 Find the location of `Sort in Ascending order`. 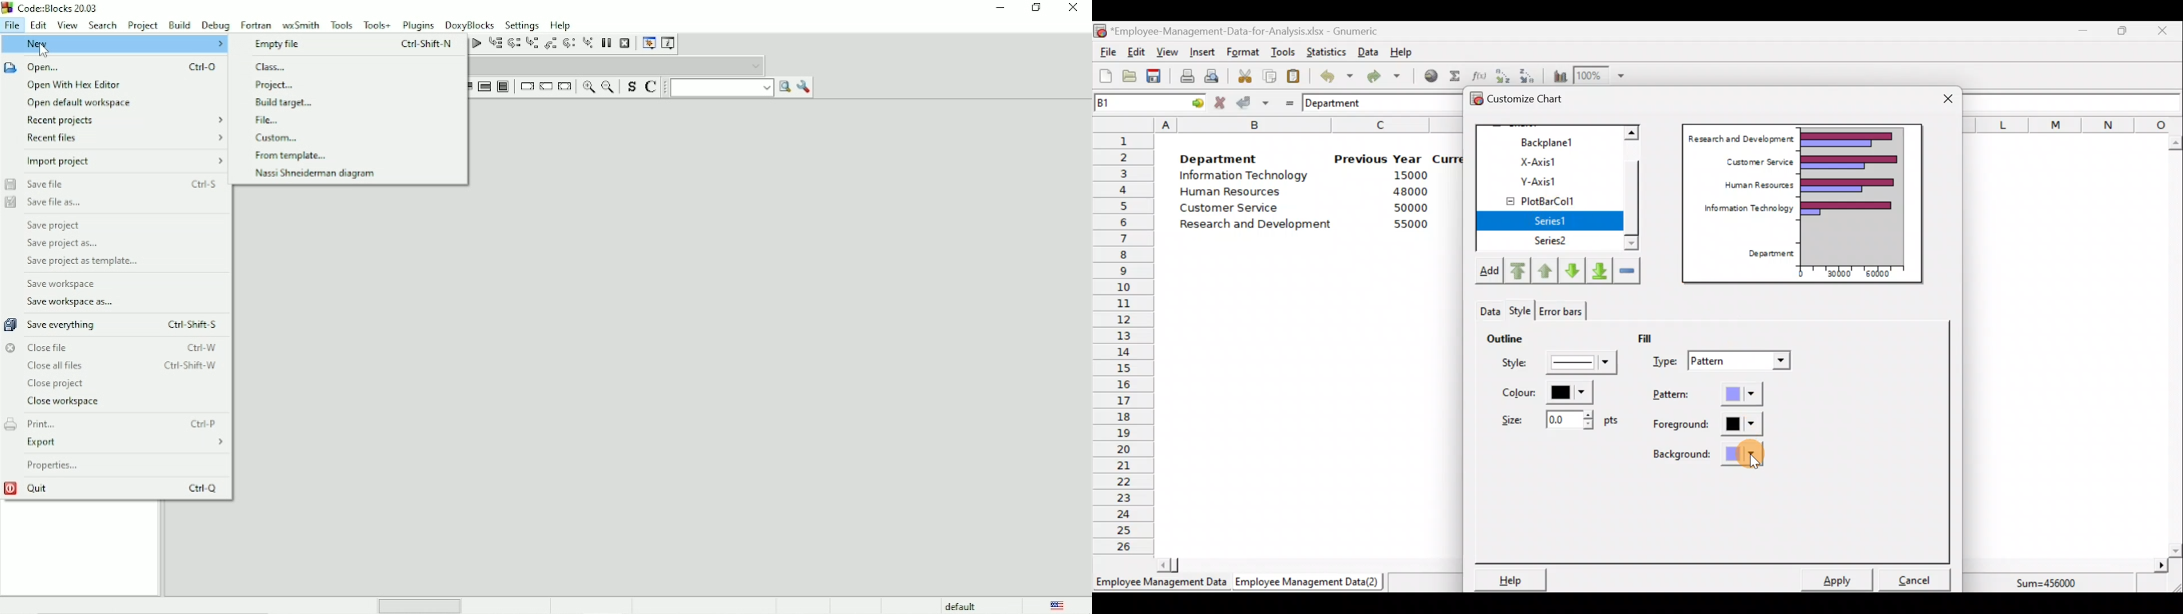

Sort in Ascending order is located at coordinates (1502, 76).